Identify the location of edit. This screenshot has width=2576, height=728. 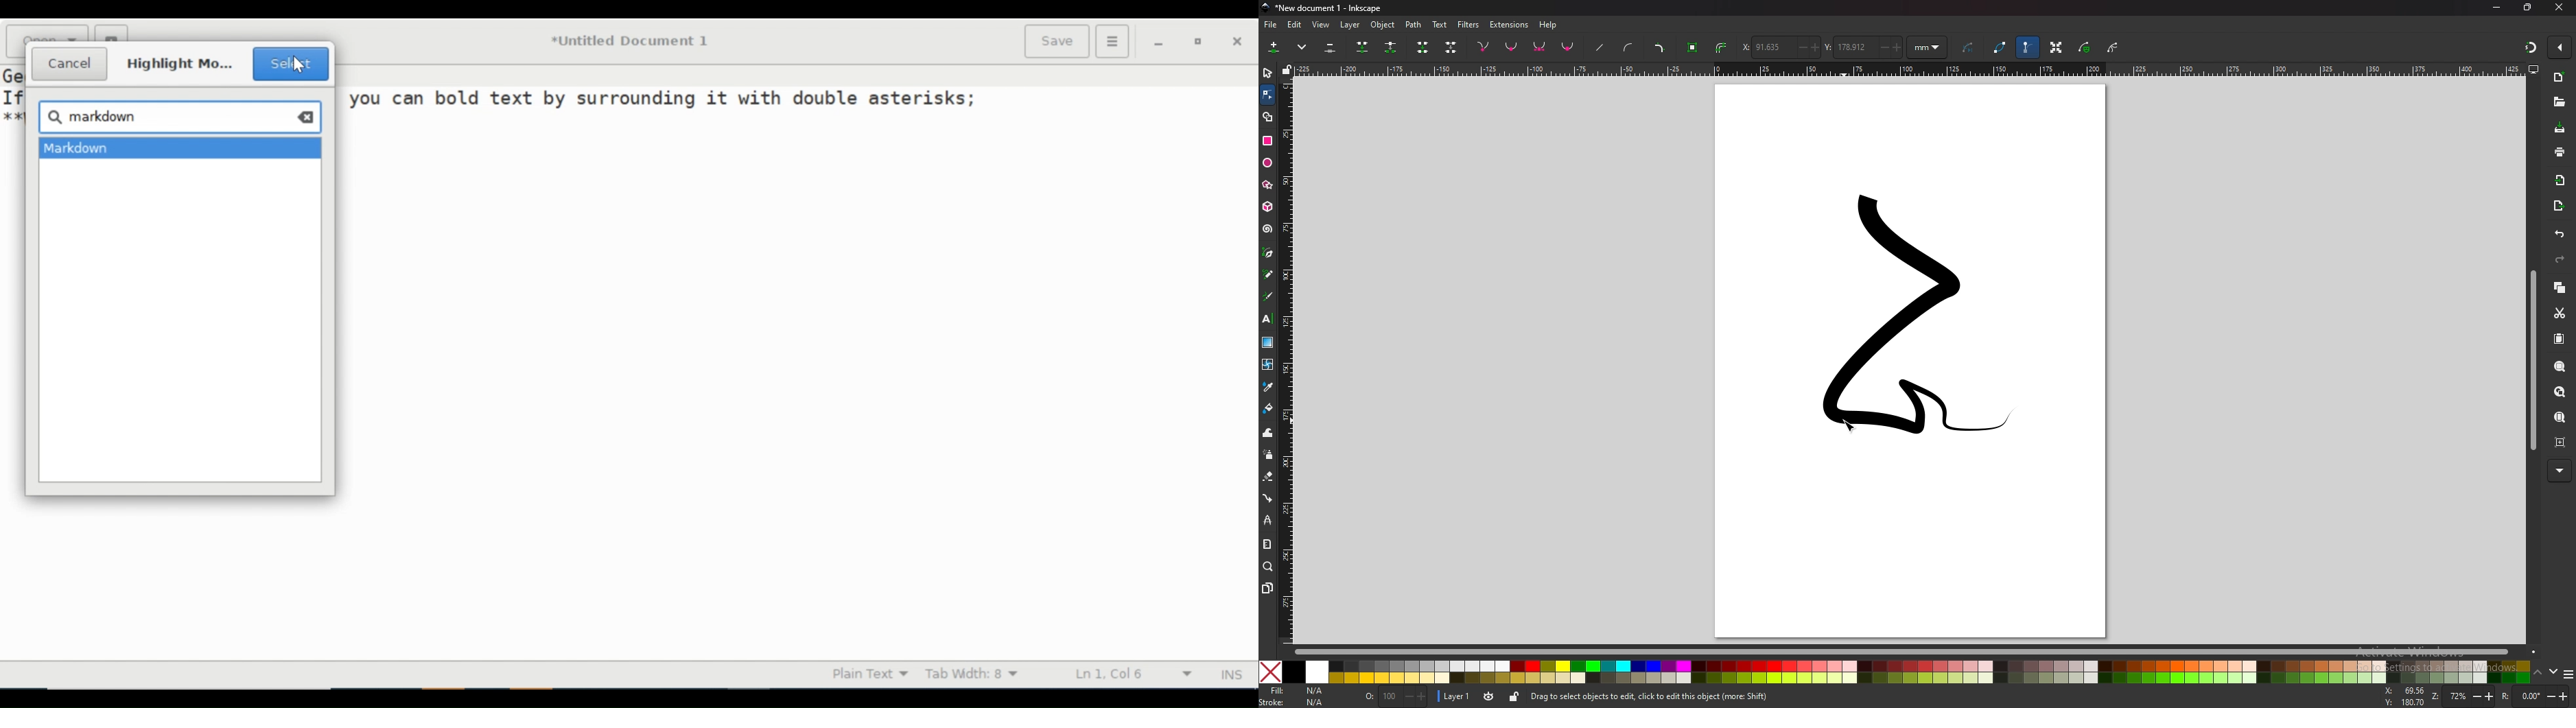
(1296, 24).